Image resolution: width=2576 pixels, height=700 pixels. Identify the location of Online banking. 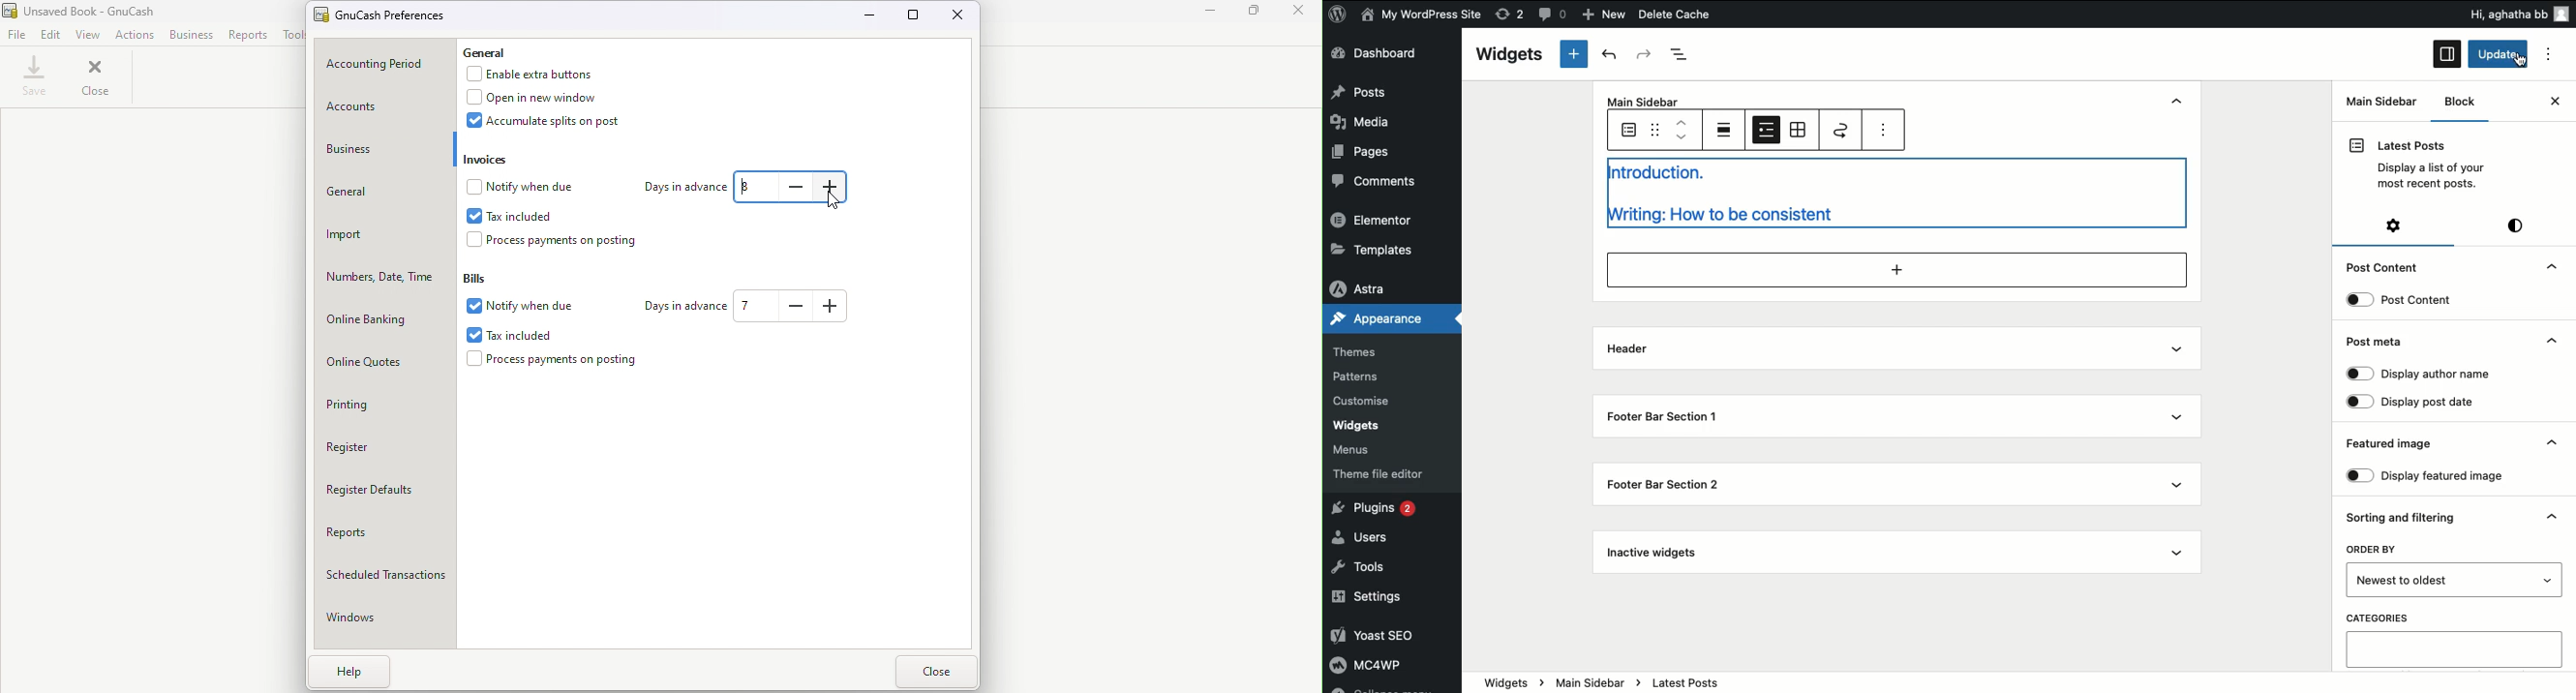
(384, 320).